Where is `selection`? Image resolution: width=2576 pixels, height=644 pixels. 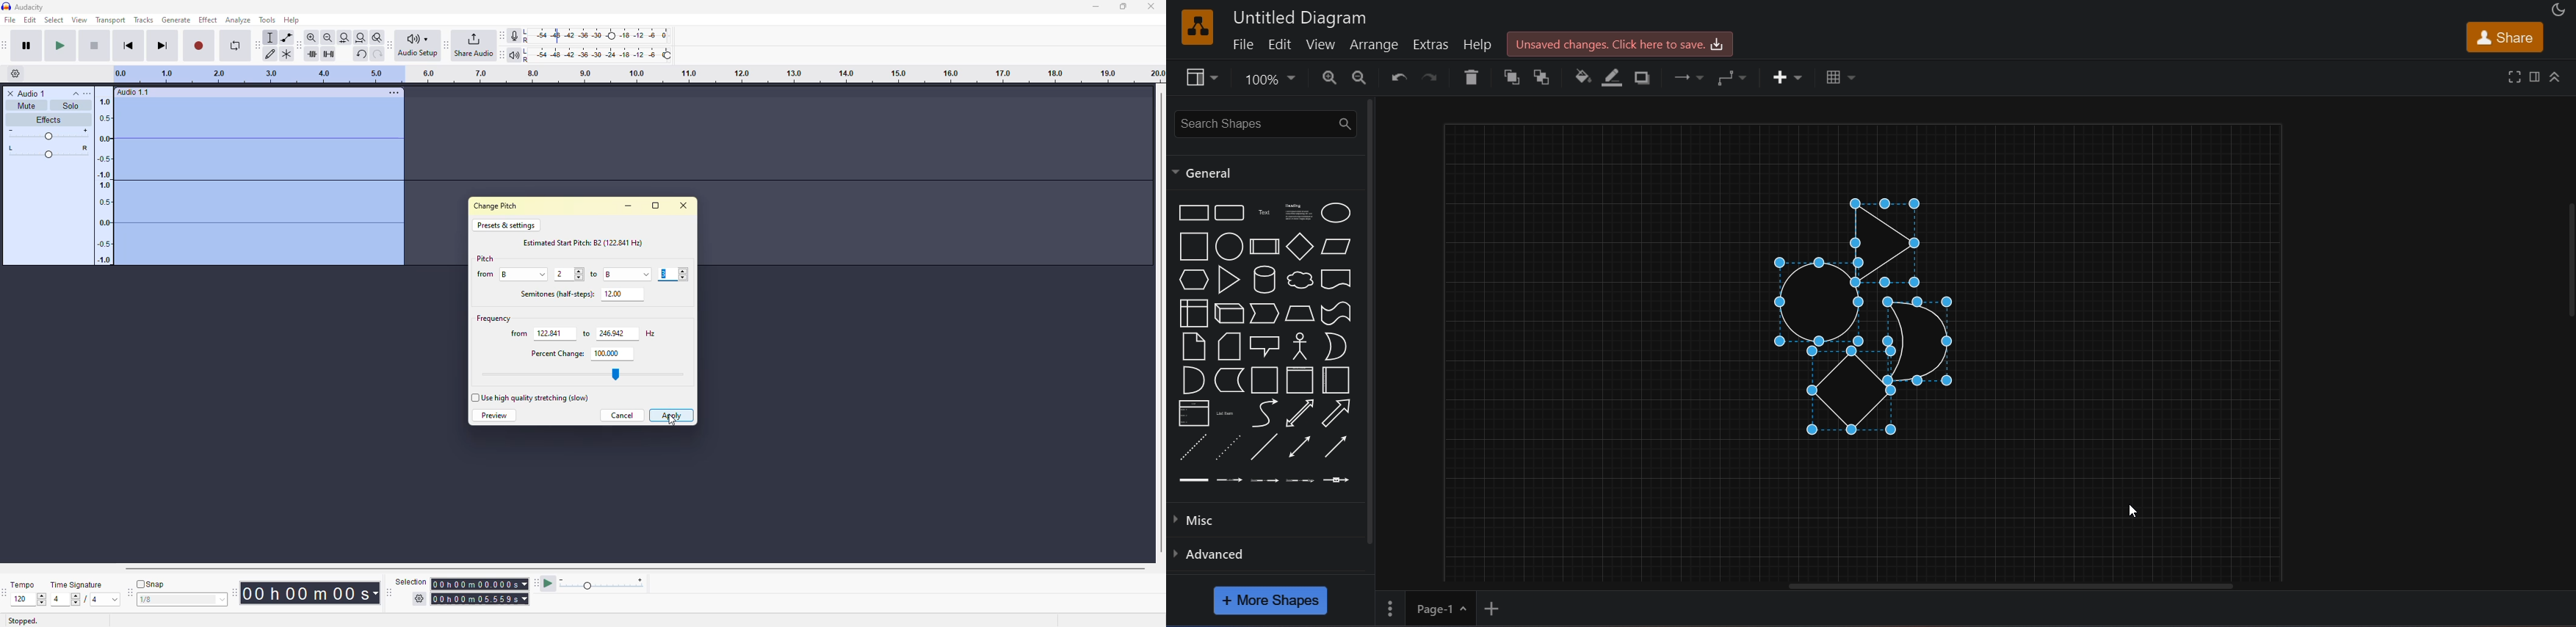
selection is located at coordinates (409, 581).